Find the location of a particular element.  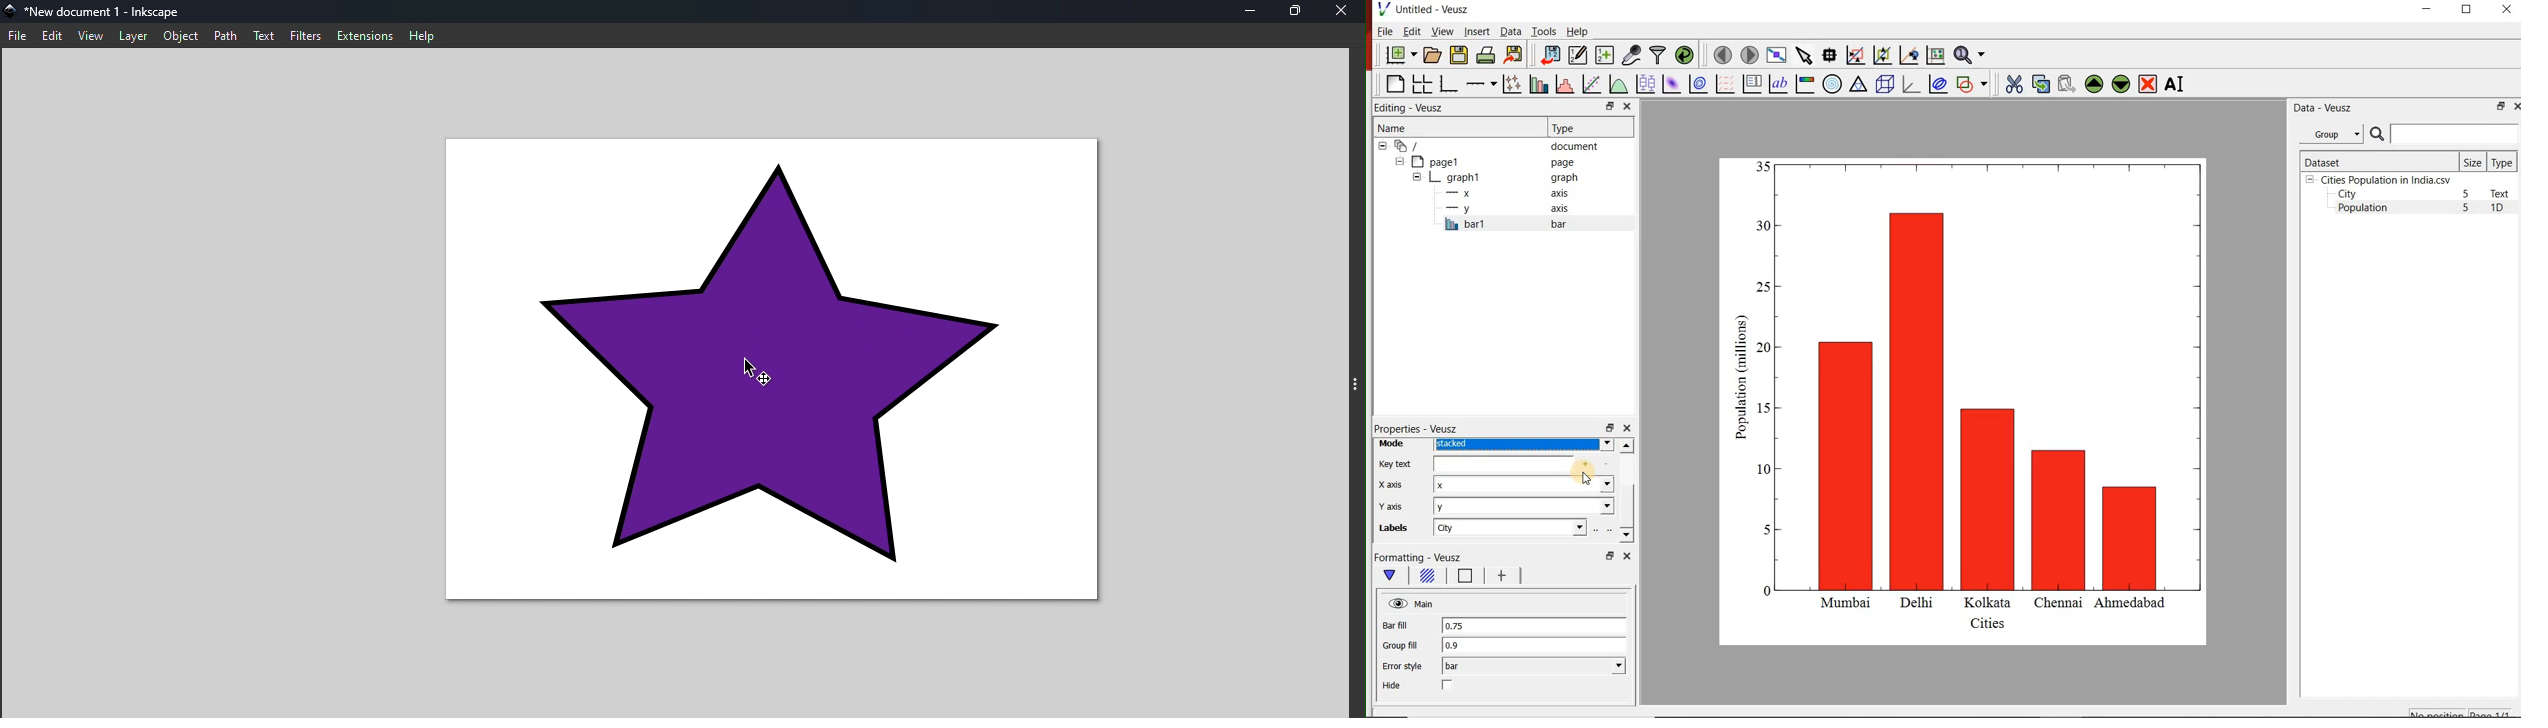

graph1 is located at coordinates (1980, 398).